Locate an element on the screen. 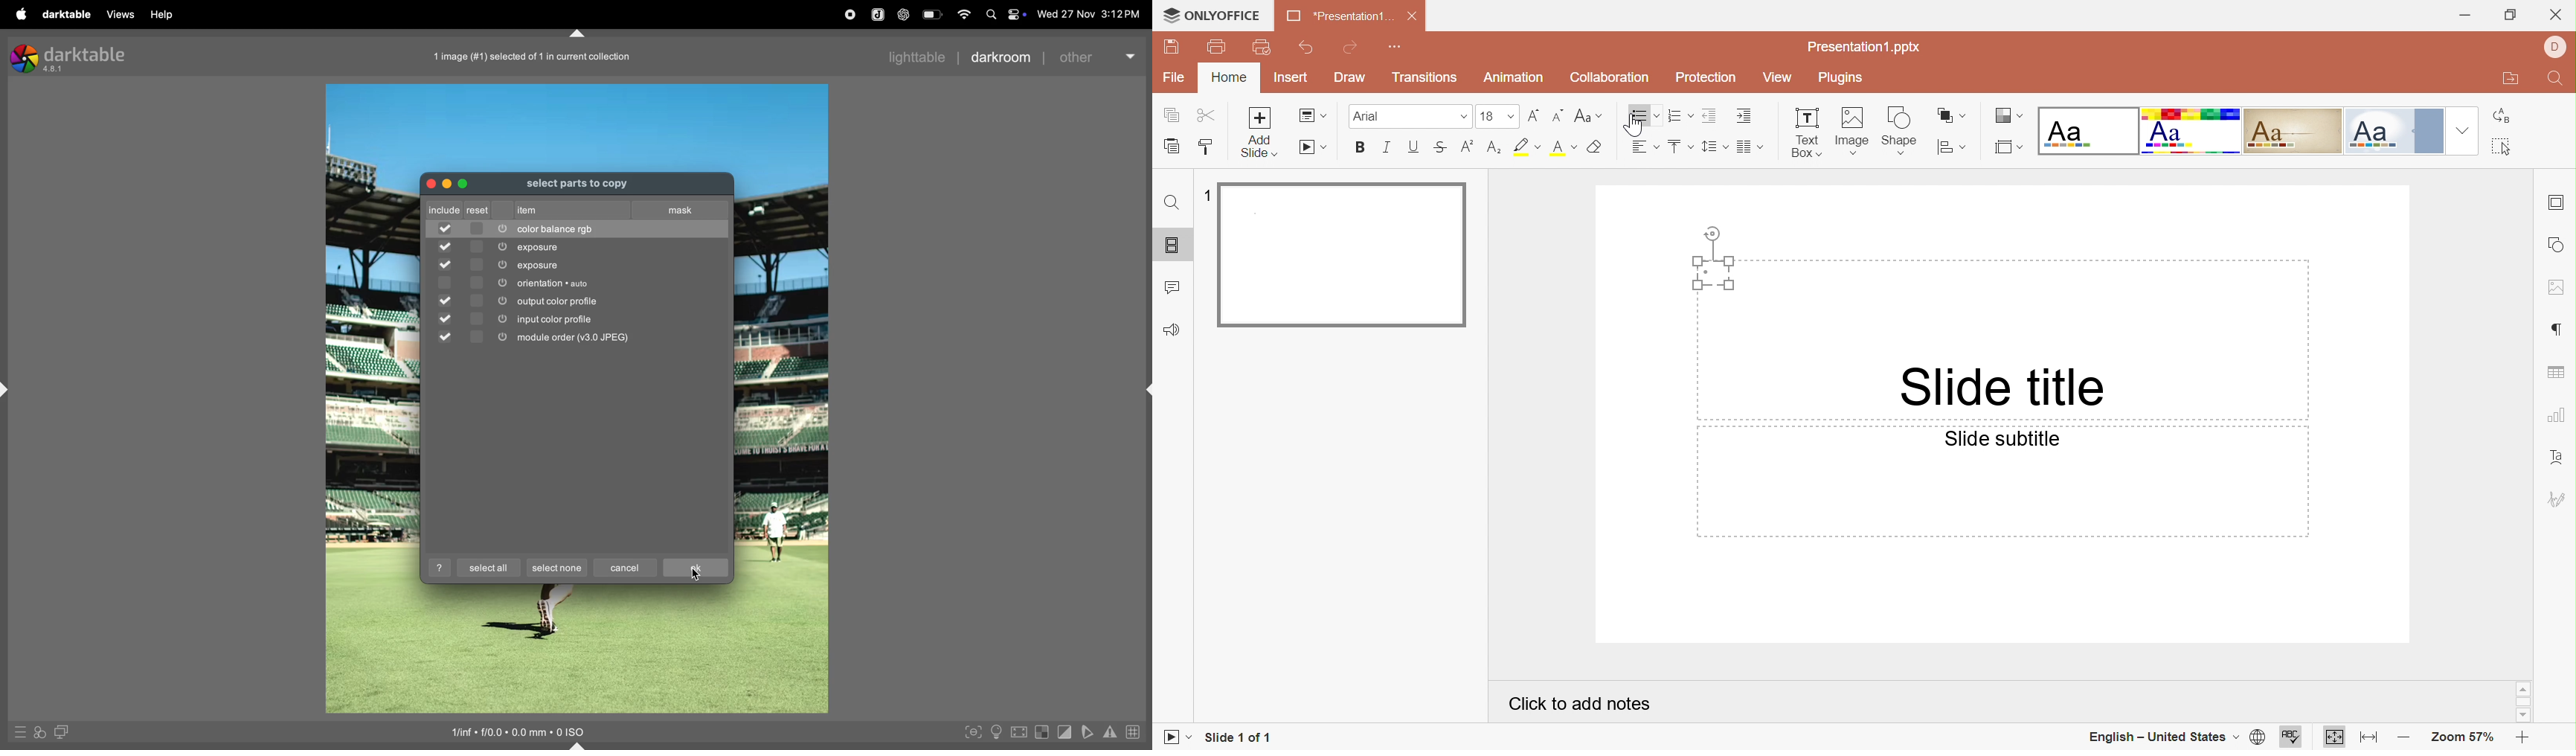  Slide is located at coordinates (1344, 257).